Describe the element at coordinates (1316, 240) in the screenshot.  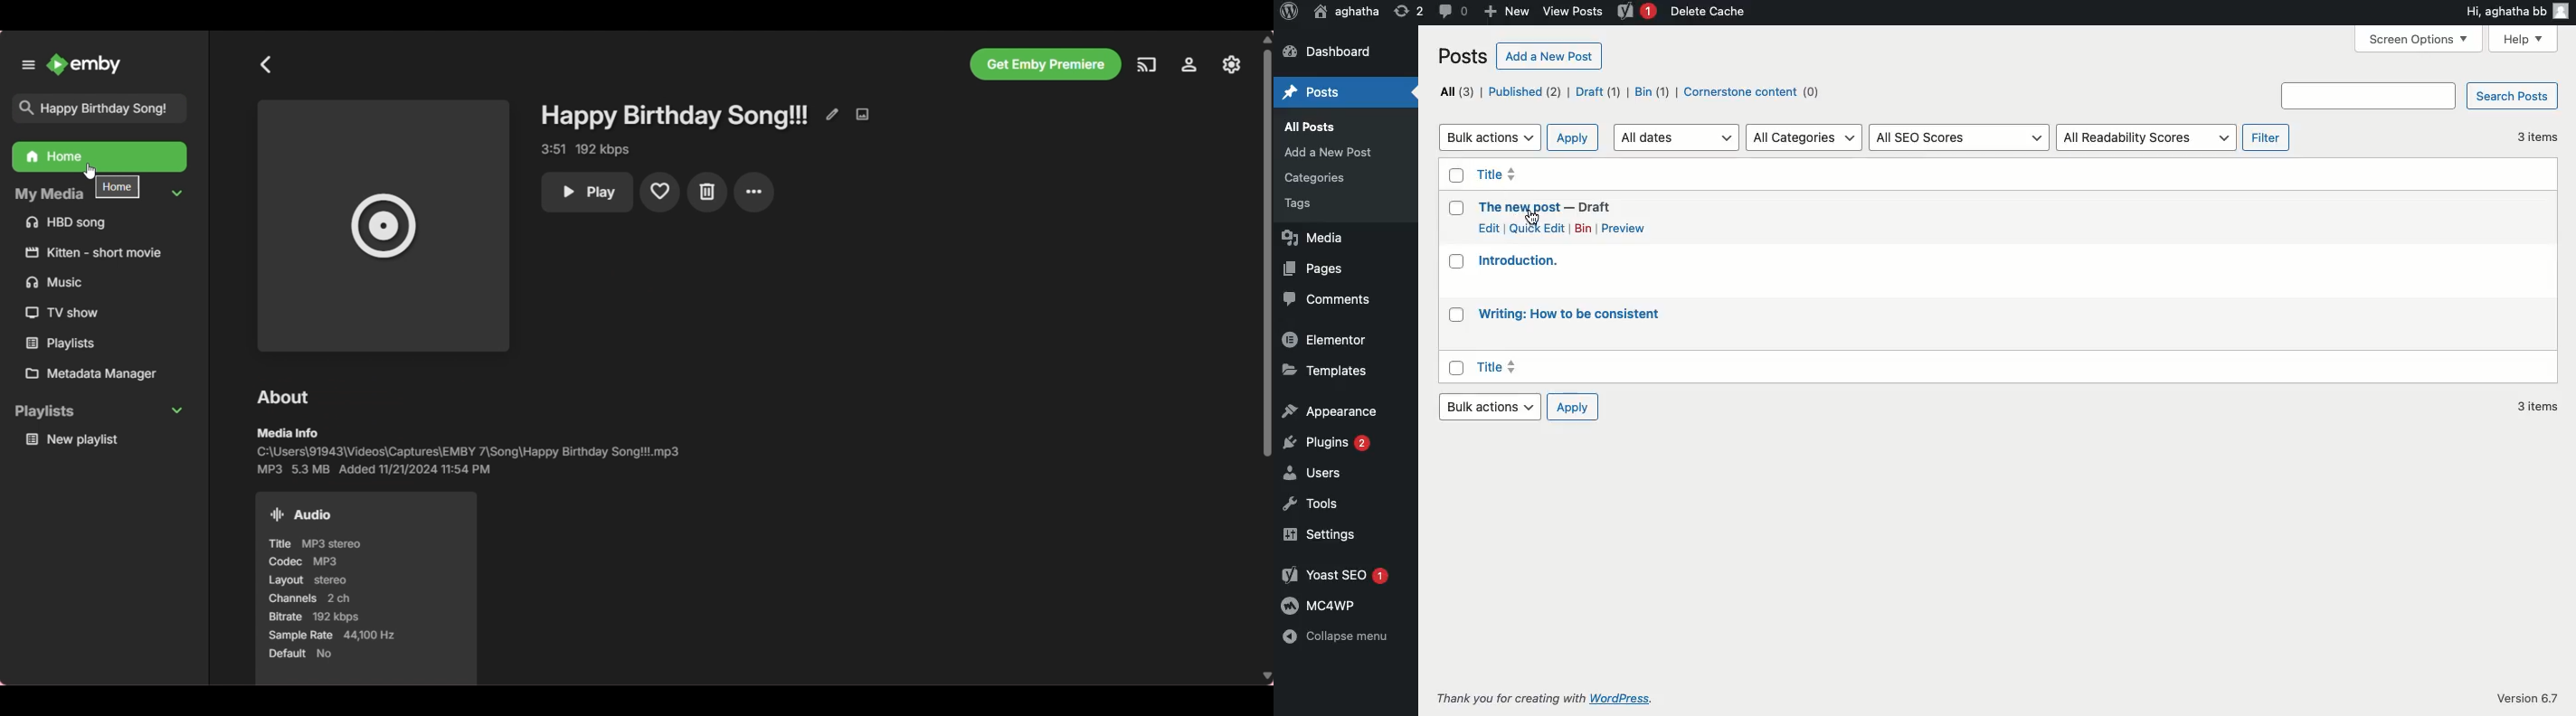
I see `Media` at that location.